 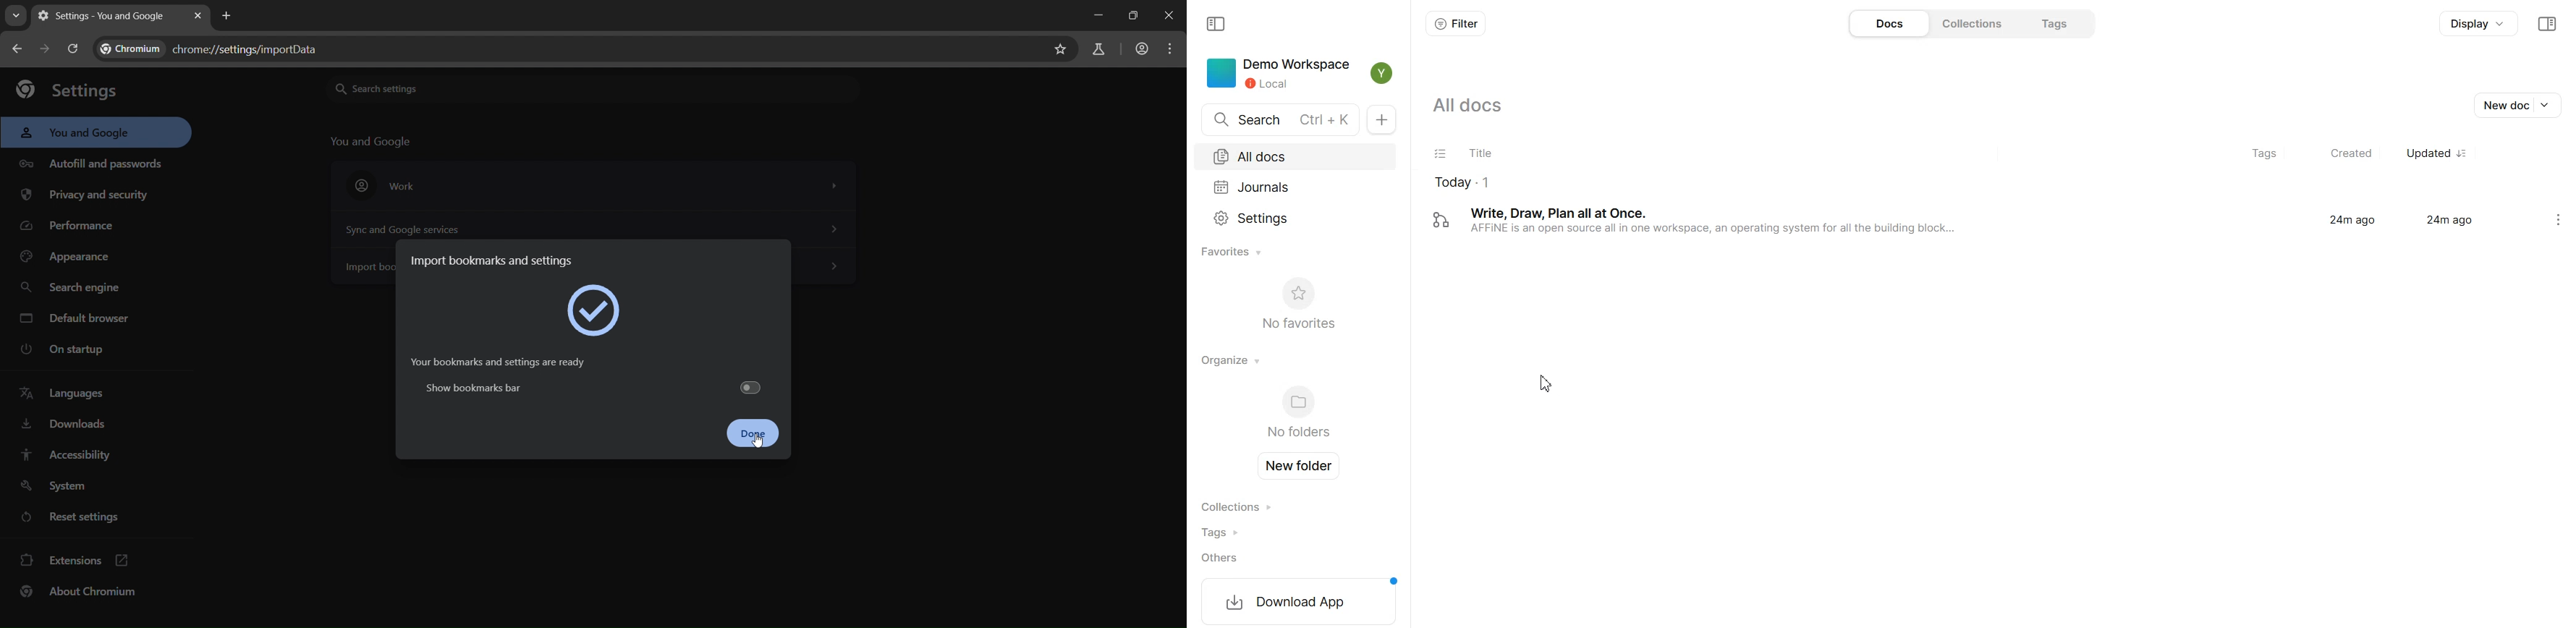 What do you see at coordinates (1175, 48) in the screenshot?
I see `menu` at bounding box center [1175, 48].